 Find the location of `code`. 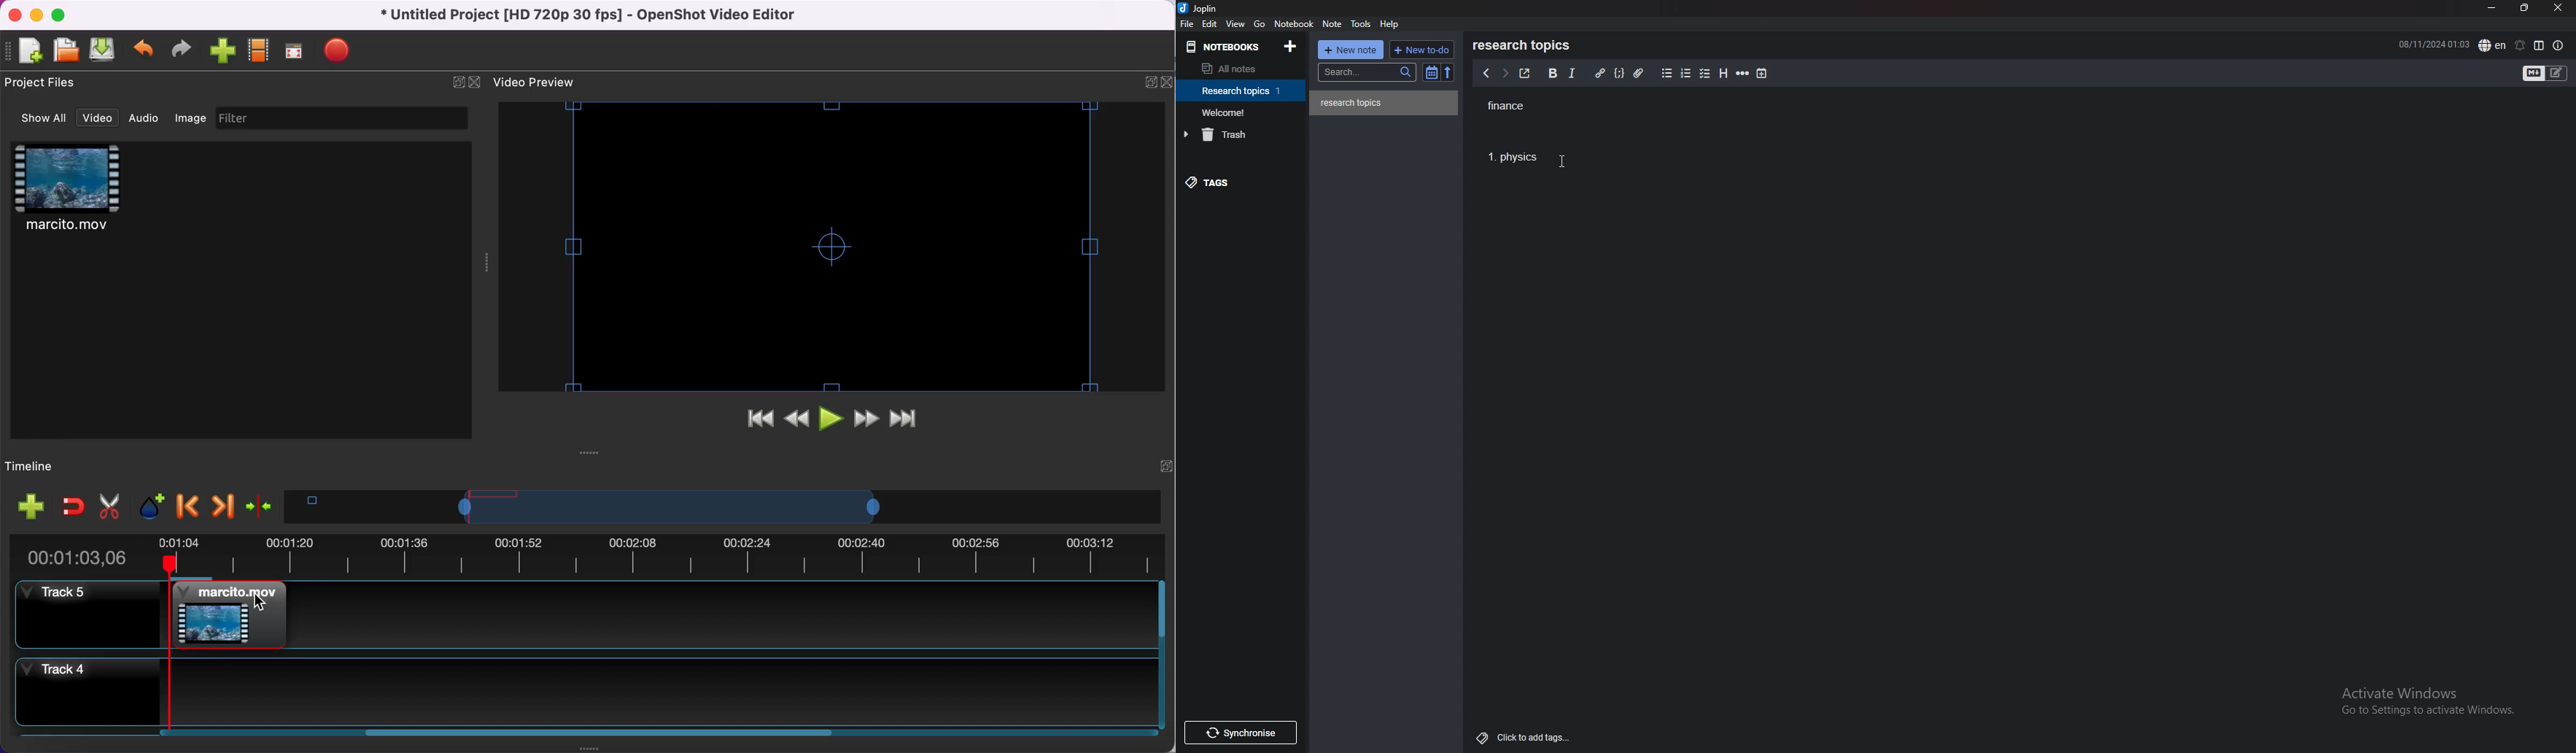

code is located at coordinates (1620, 72).